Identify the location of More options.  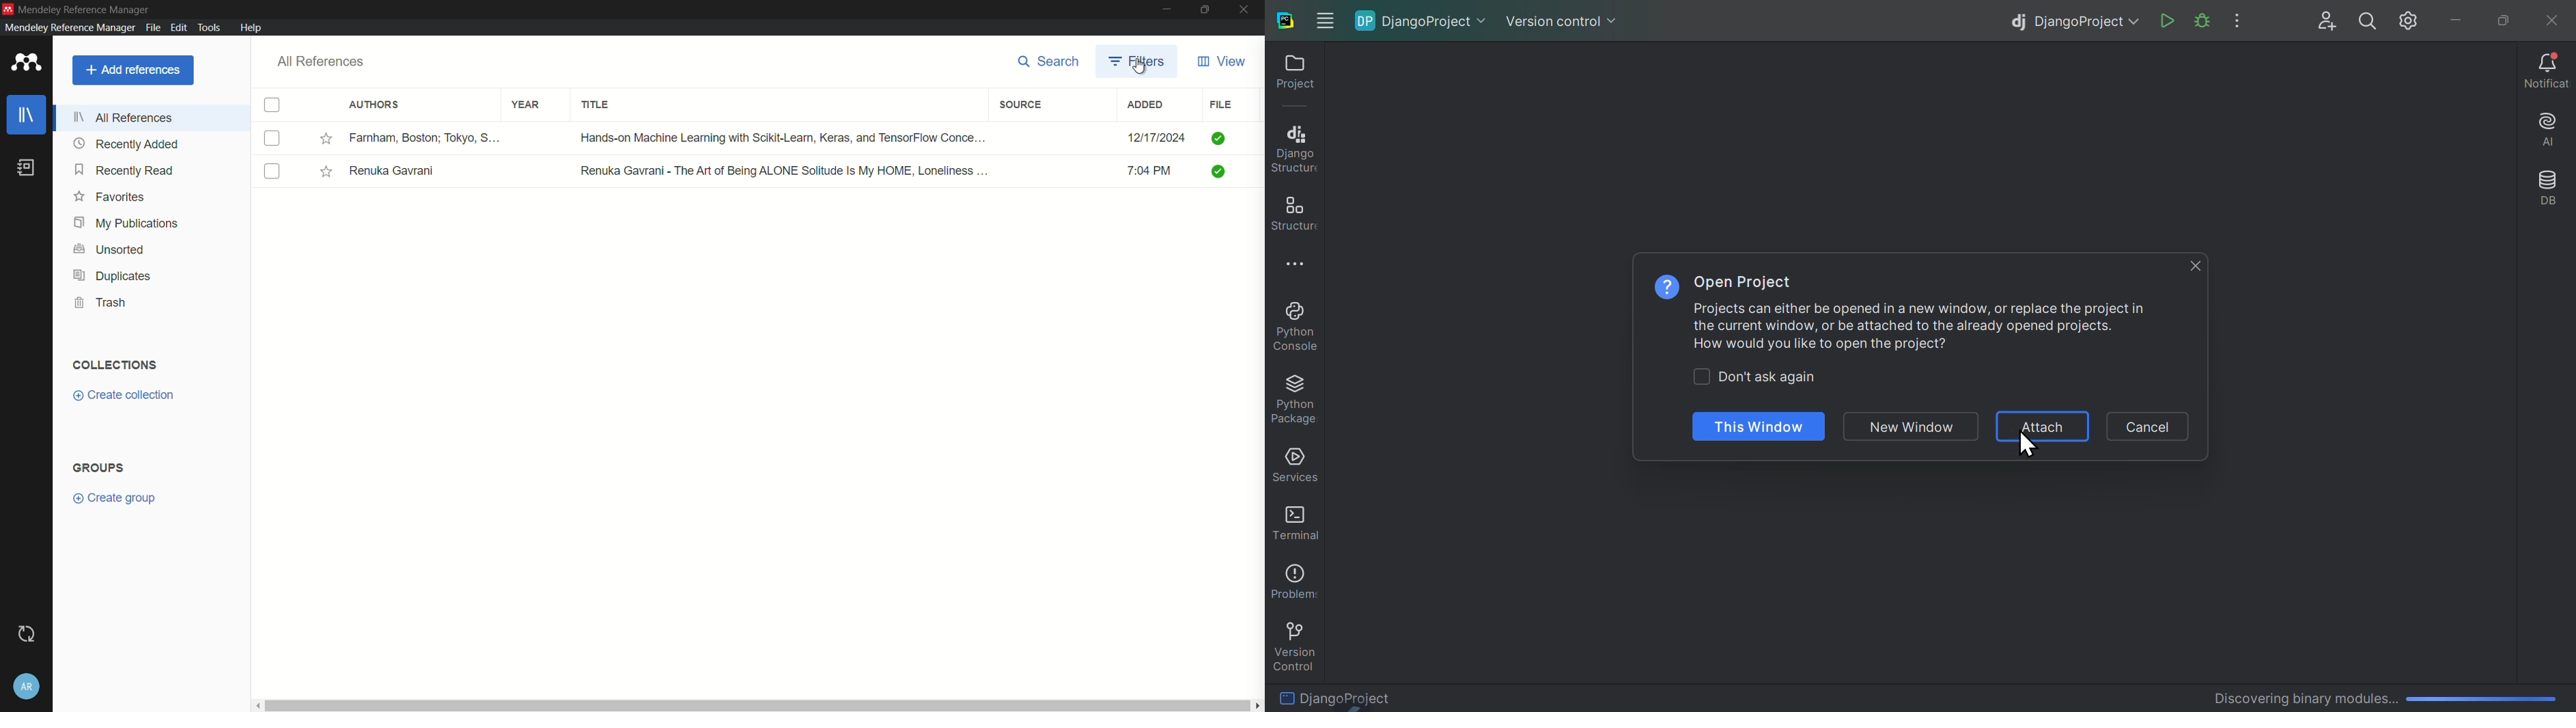
(1305, 267).